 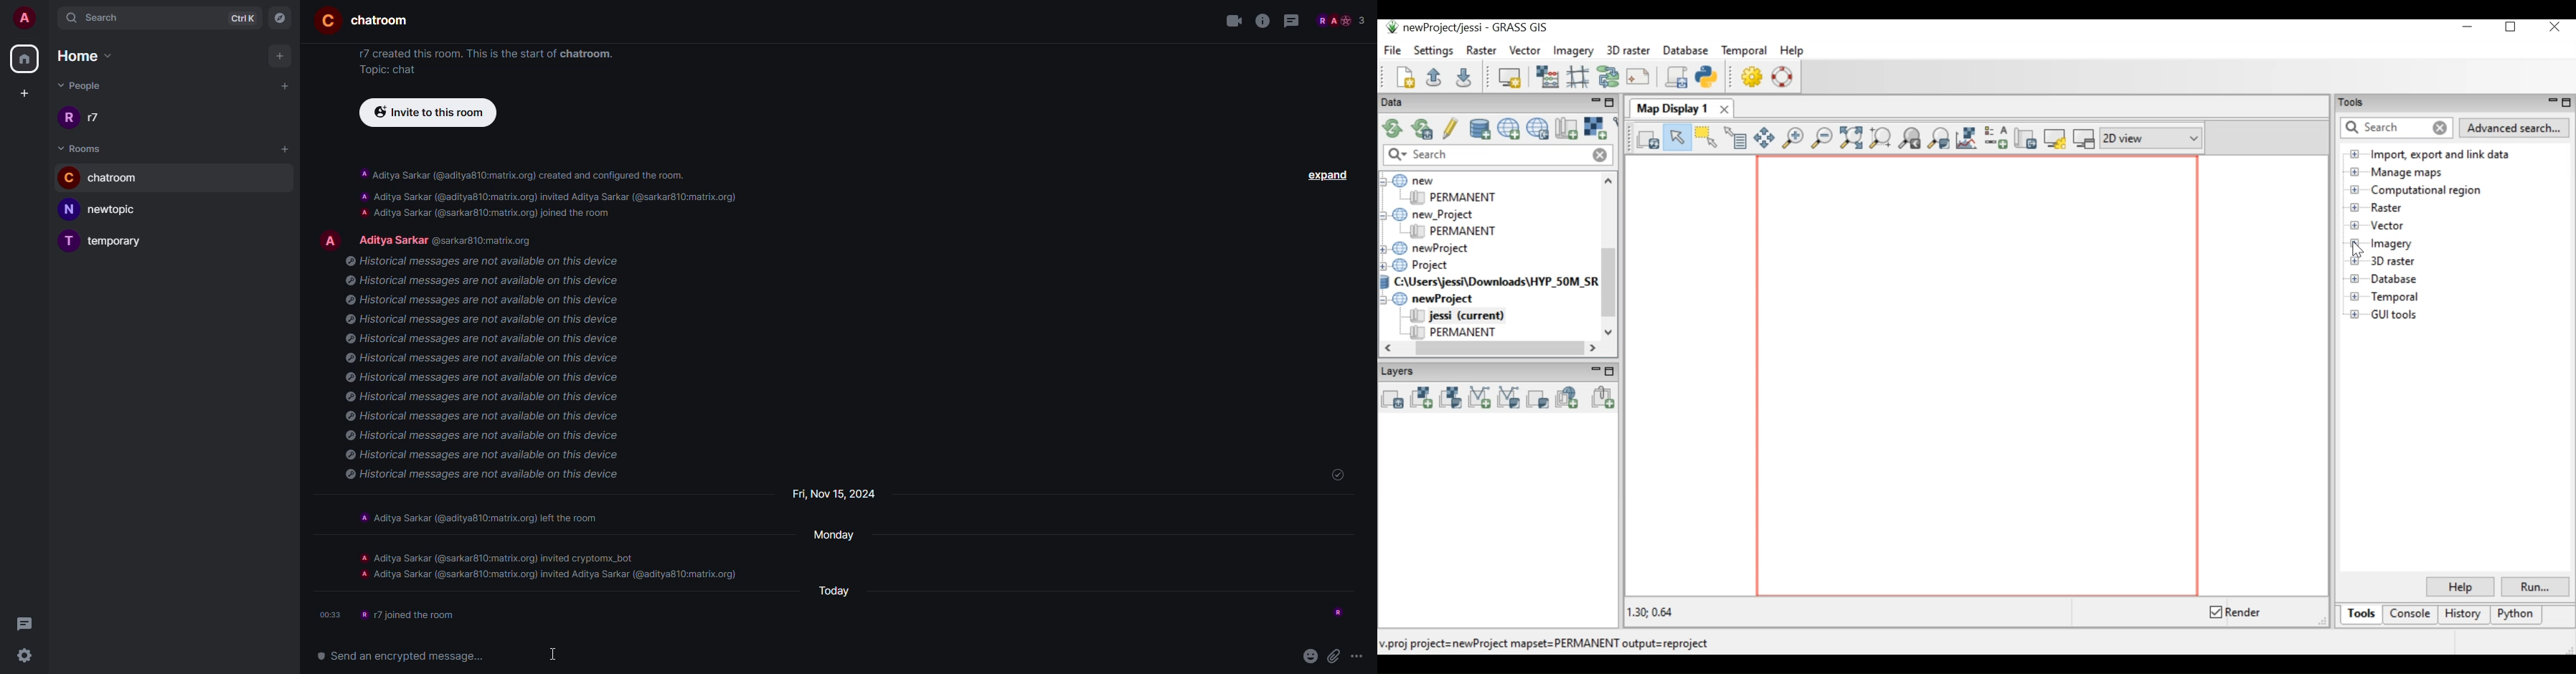 I want to click on threads, so click(x=1294, y=21).